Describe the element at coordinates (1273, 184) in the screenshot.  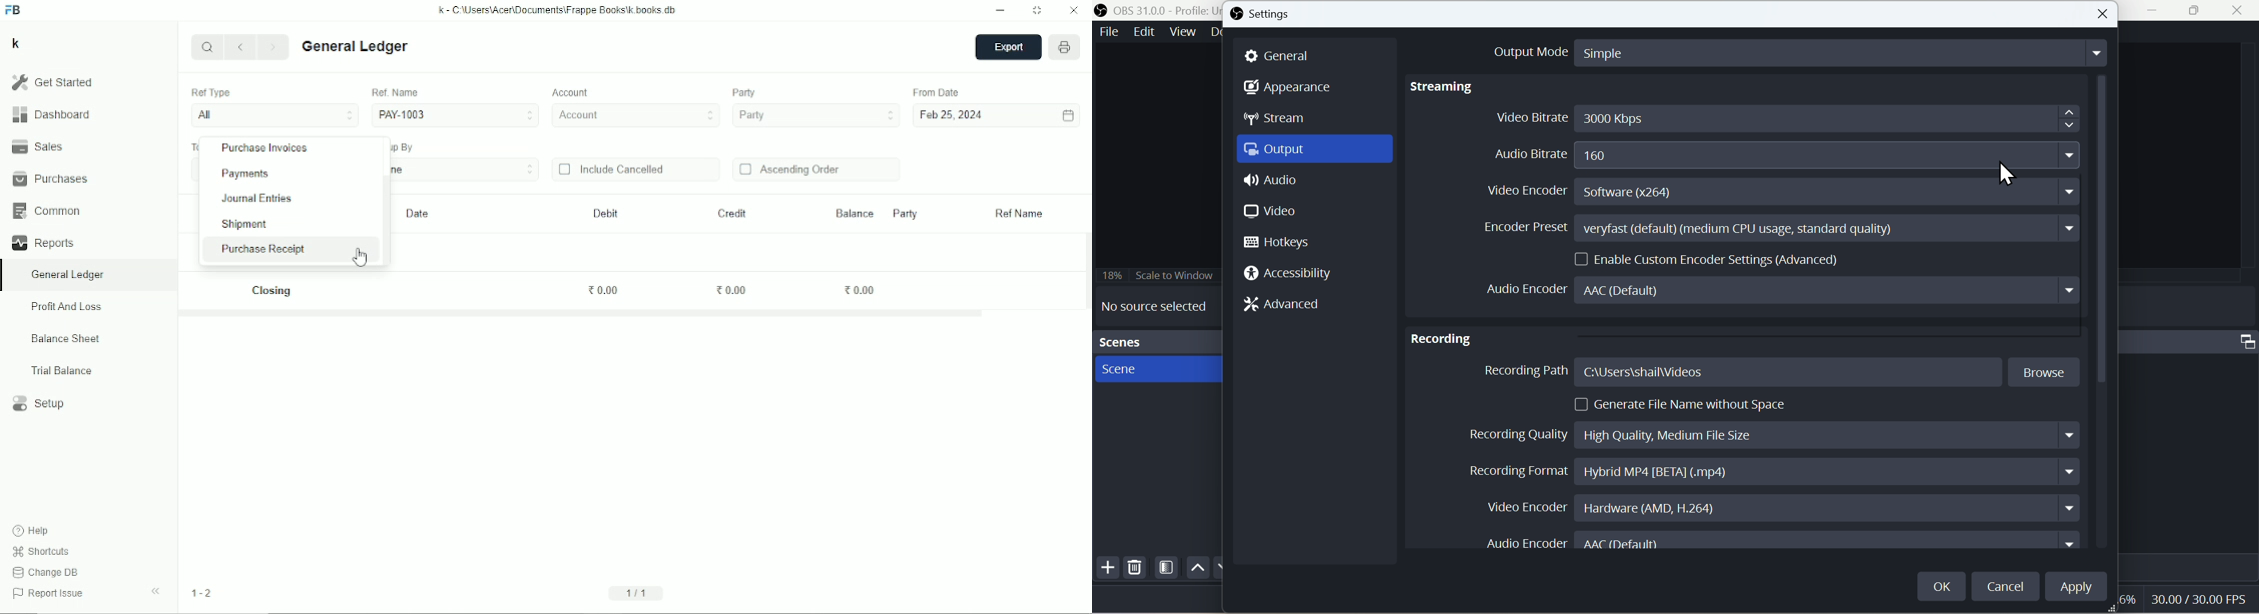
I see `Audio` at that location.